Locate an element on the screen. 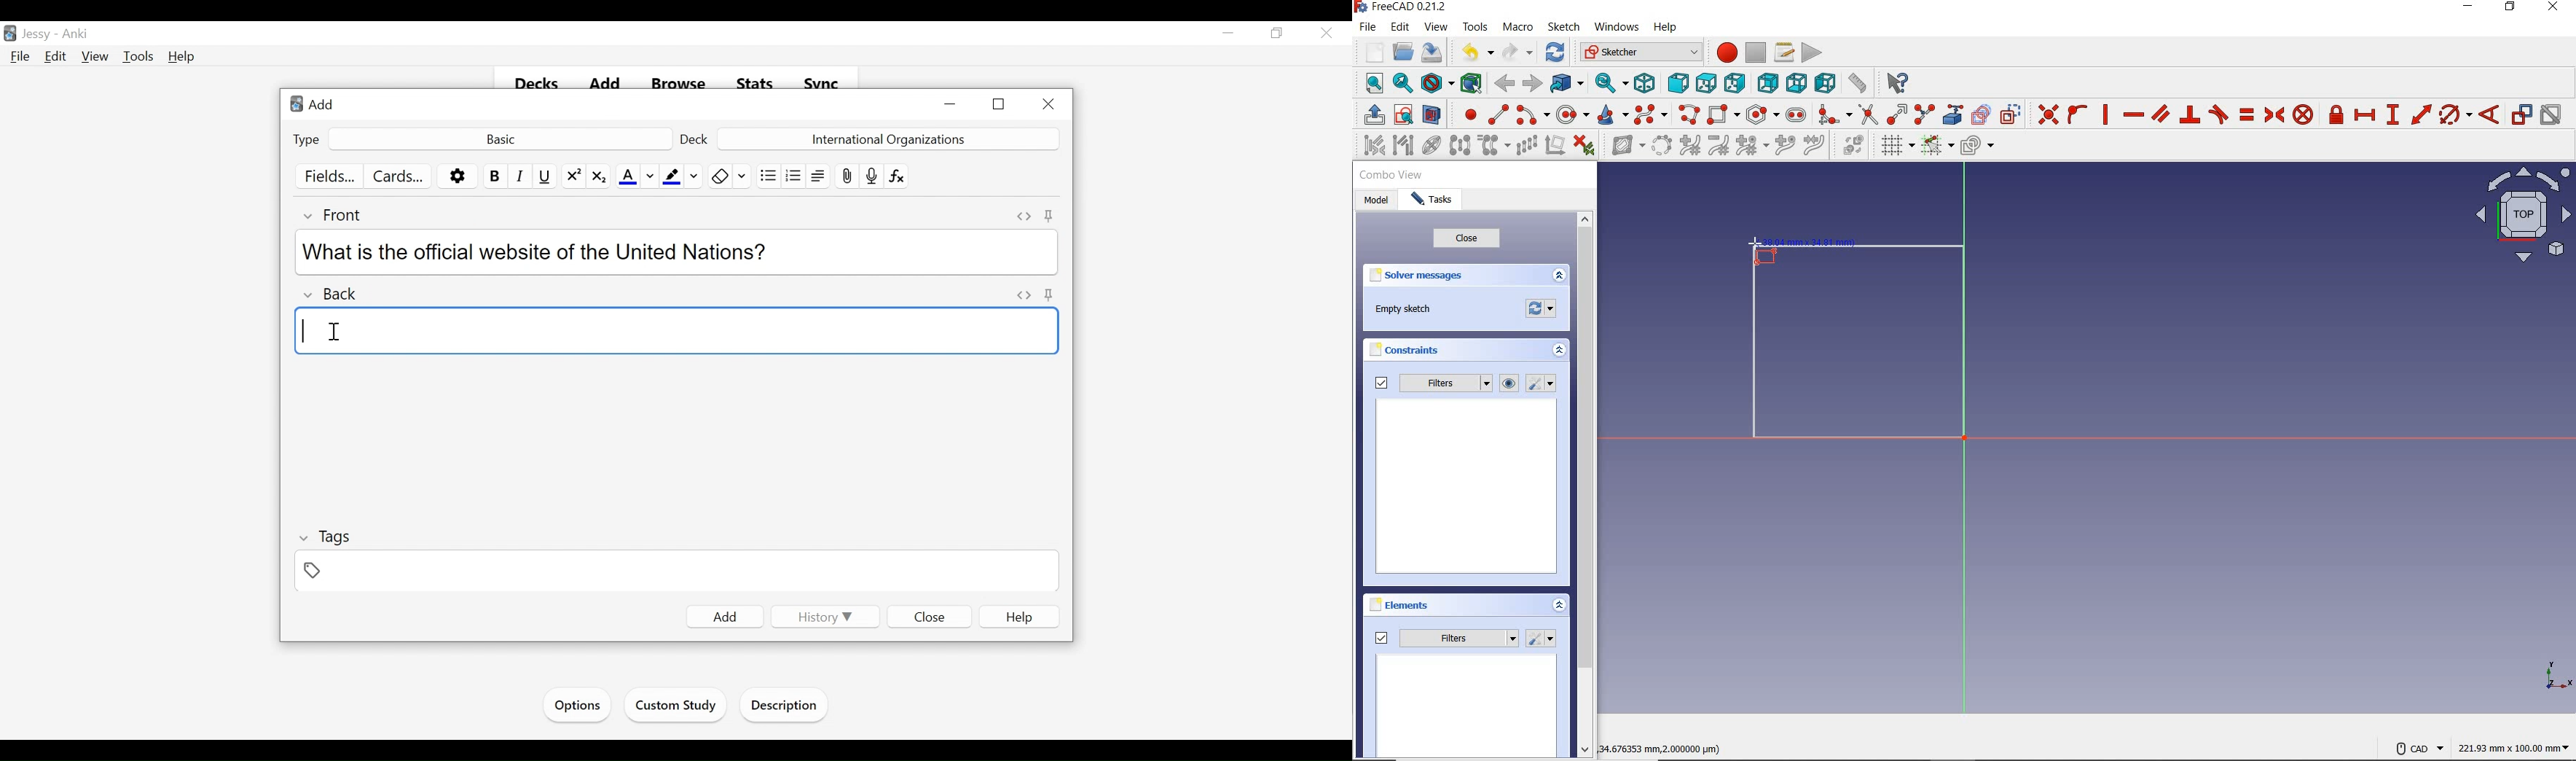 The width and height of the screenshot is (2576, 784). Superscript is located at coordinates (572, 176).